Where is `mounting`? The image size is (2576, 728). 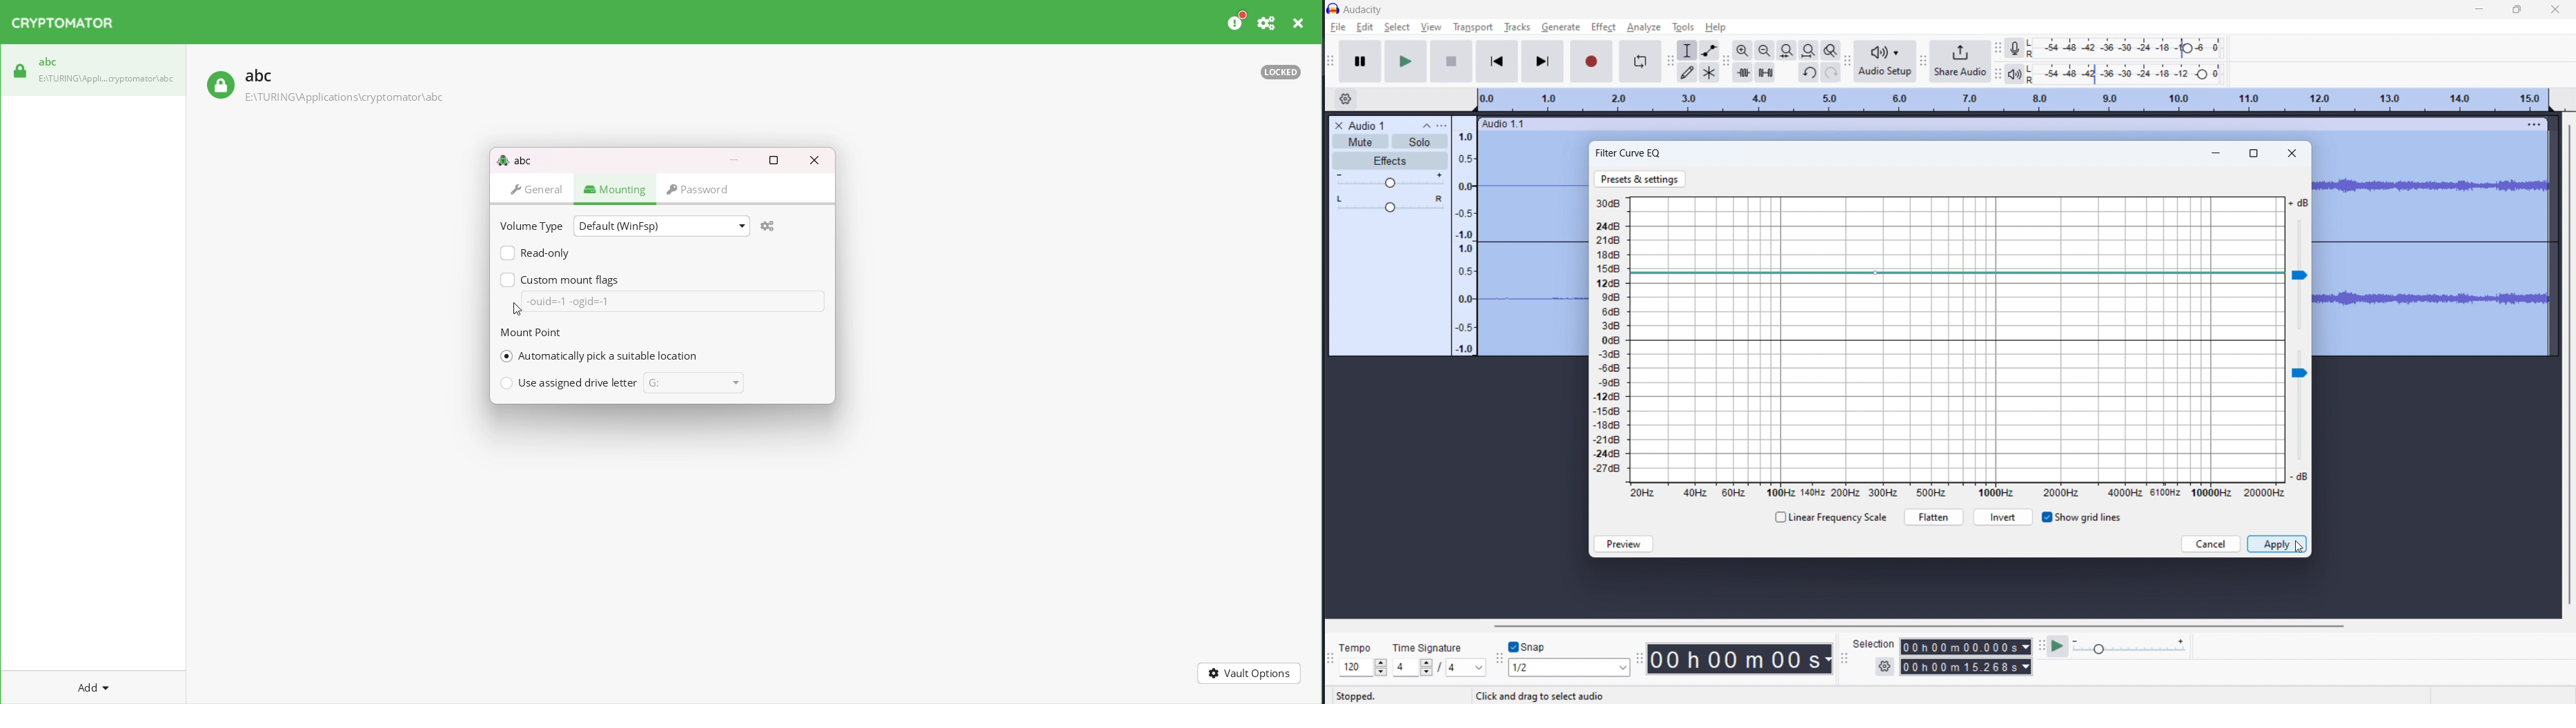 mounting is located at coordinates (613, 188).